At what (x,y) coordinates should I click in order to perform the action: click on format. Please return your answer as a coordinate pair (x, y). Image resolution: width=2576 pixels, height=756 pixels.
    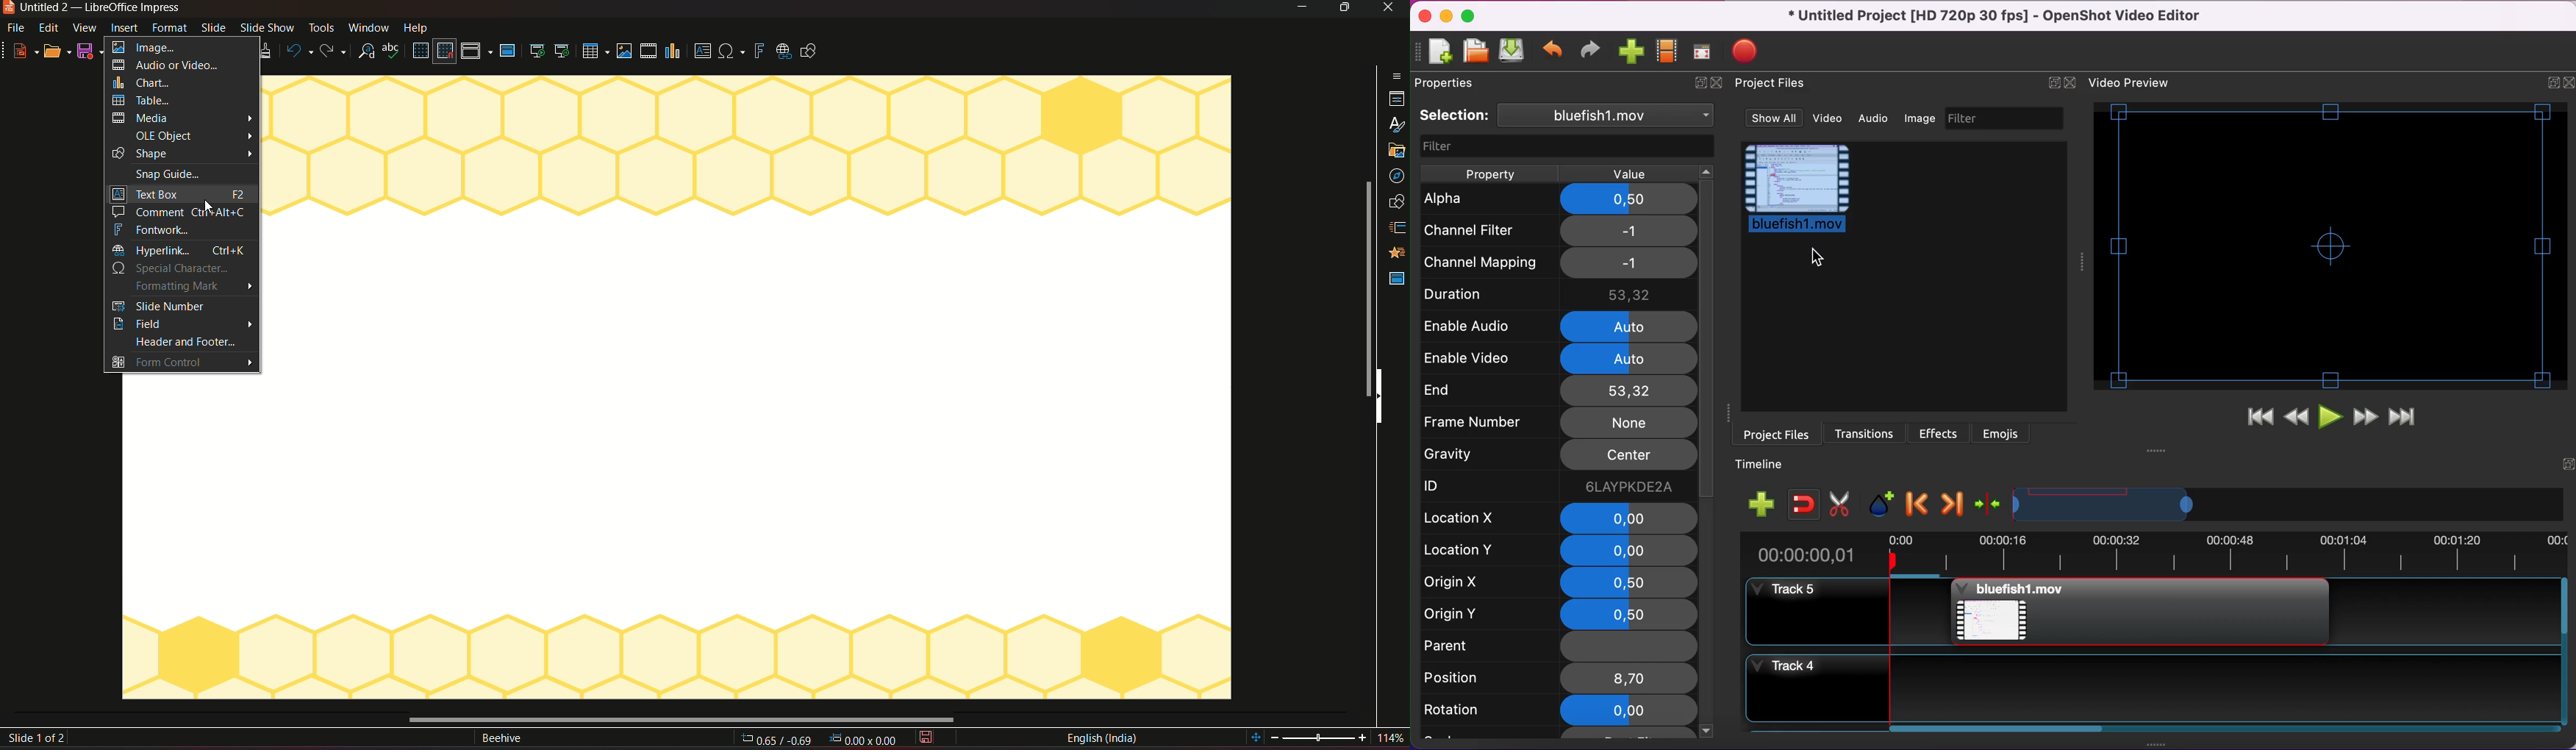
    Looking at the image, I should click on (171, 28).